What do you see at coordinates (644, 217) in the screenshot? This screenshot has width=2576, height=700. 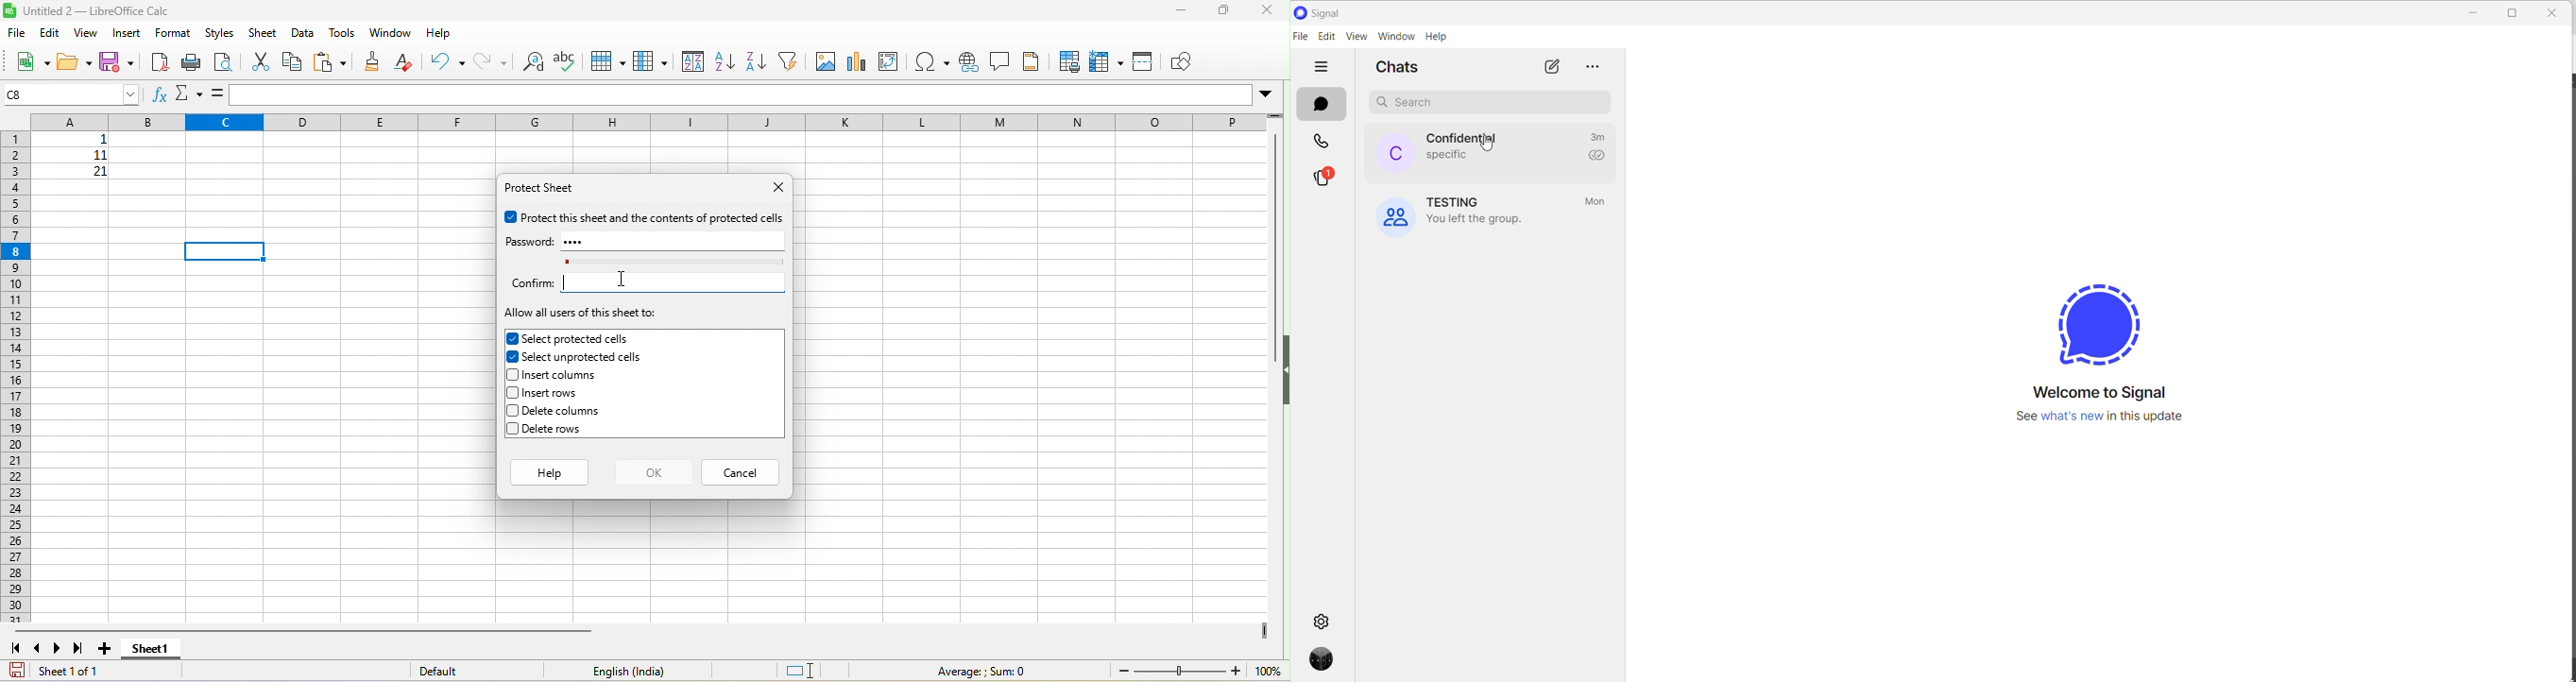 I see `protect this sheet and the contents of protected cell` at bounding box center [644, 217].